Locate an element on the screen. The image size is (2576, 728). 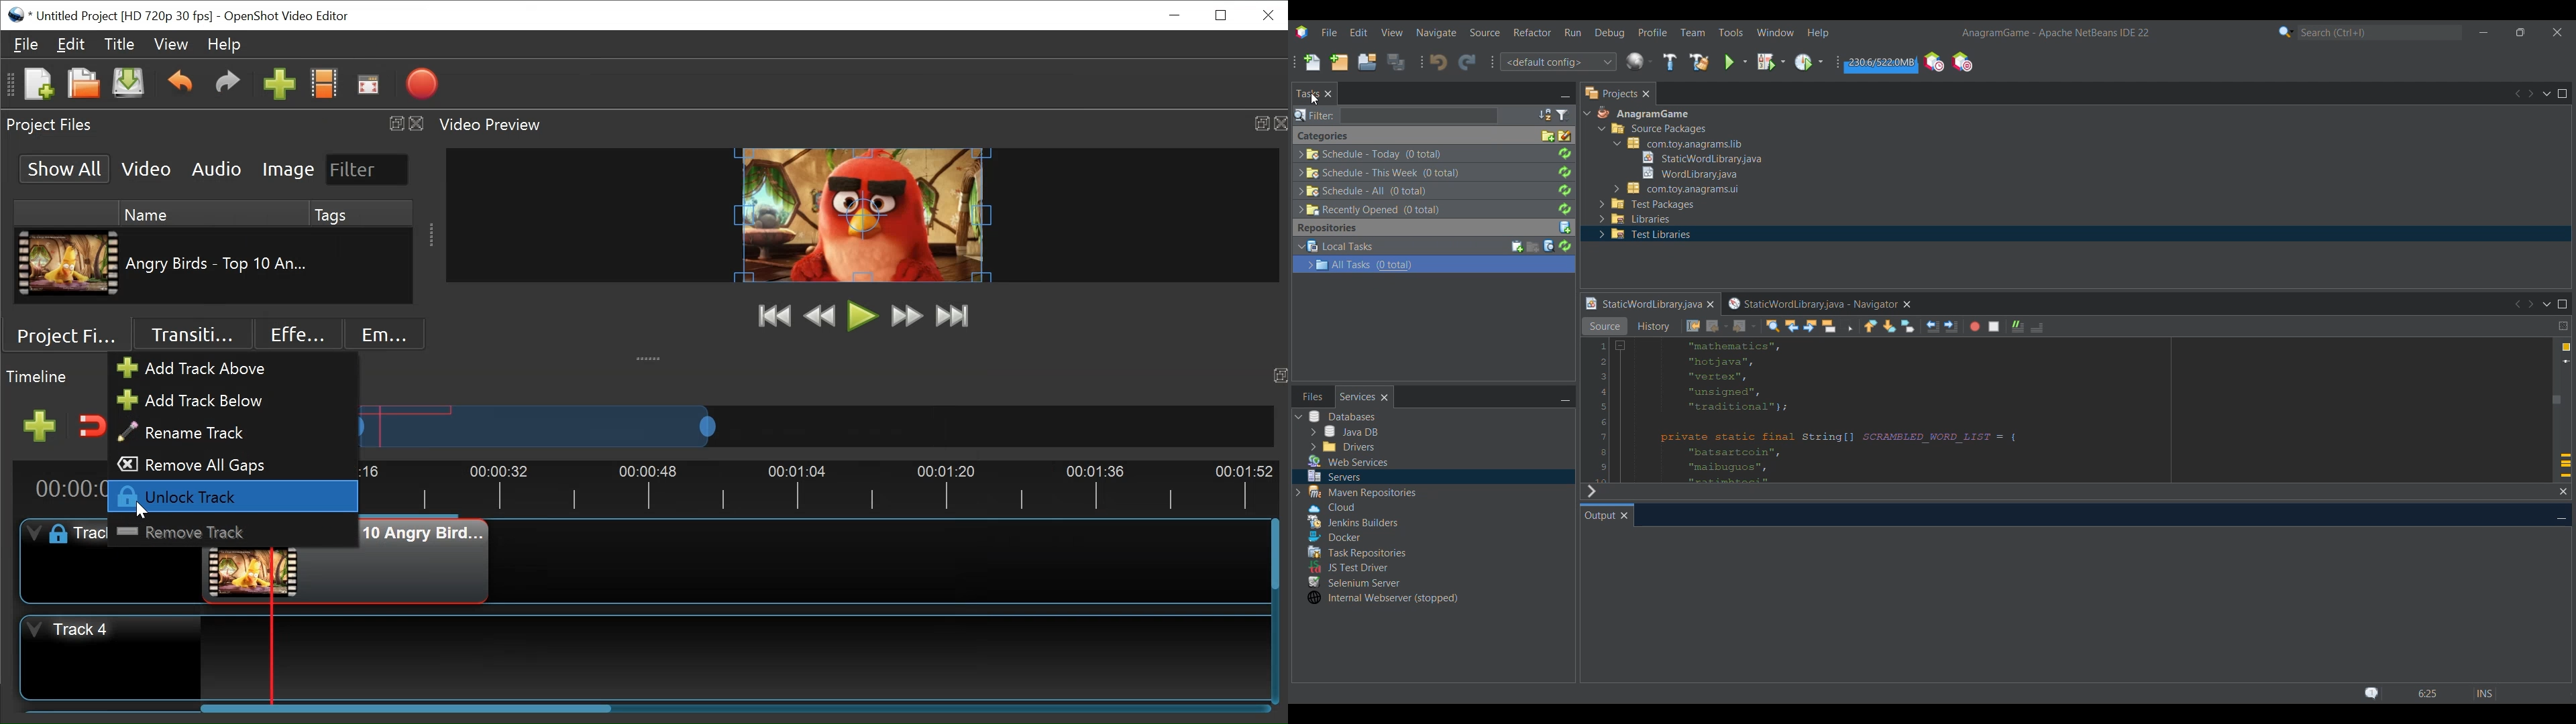
Chooses Profile is located at coordinates (325, 86).